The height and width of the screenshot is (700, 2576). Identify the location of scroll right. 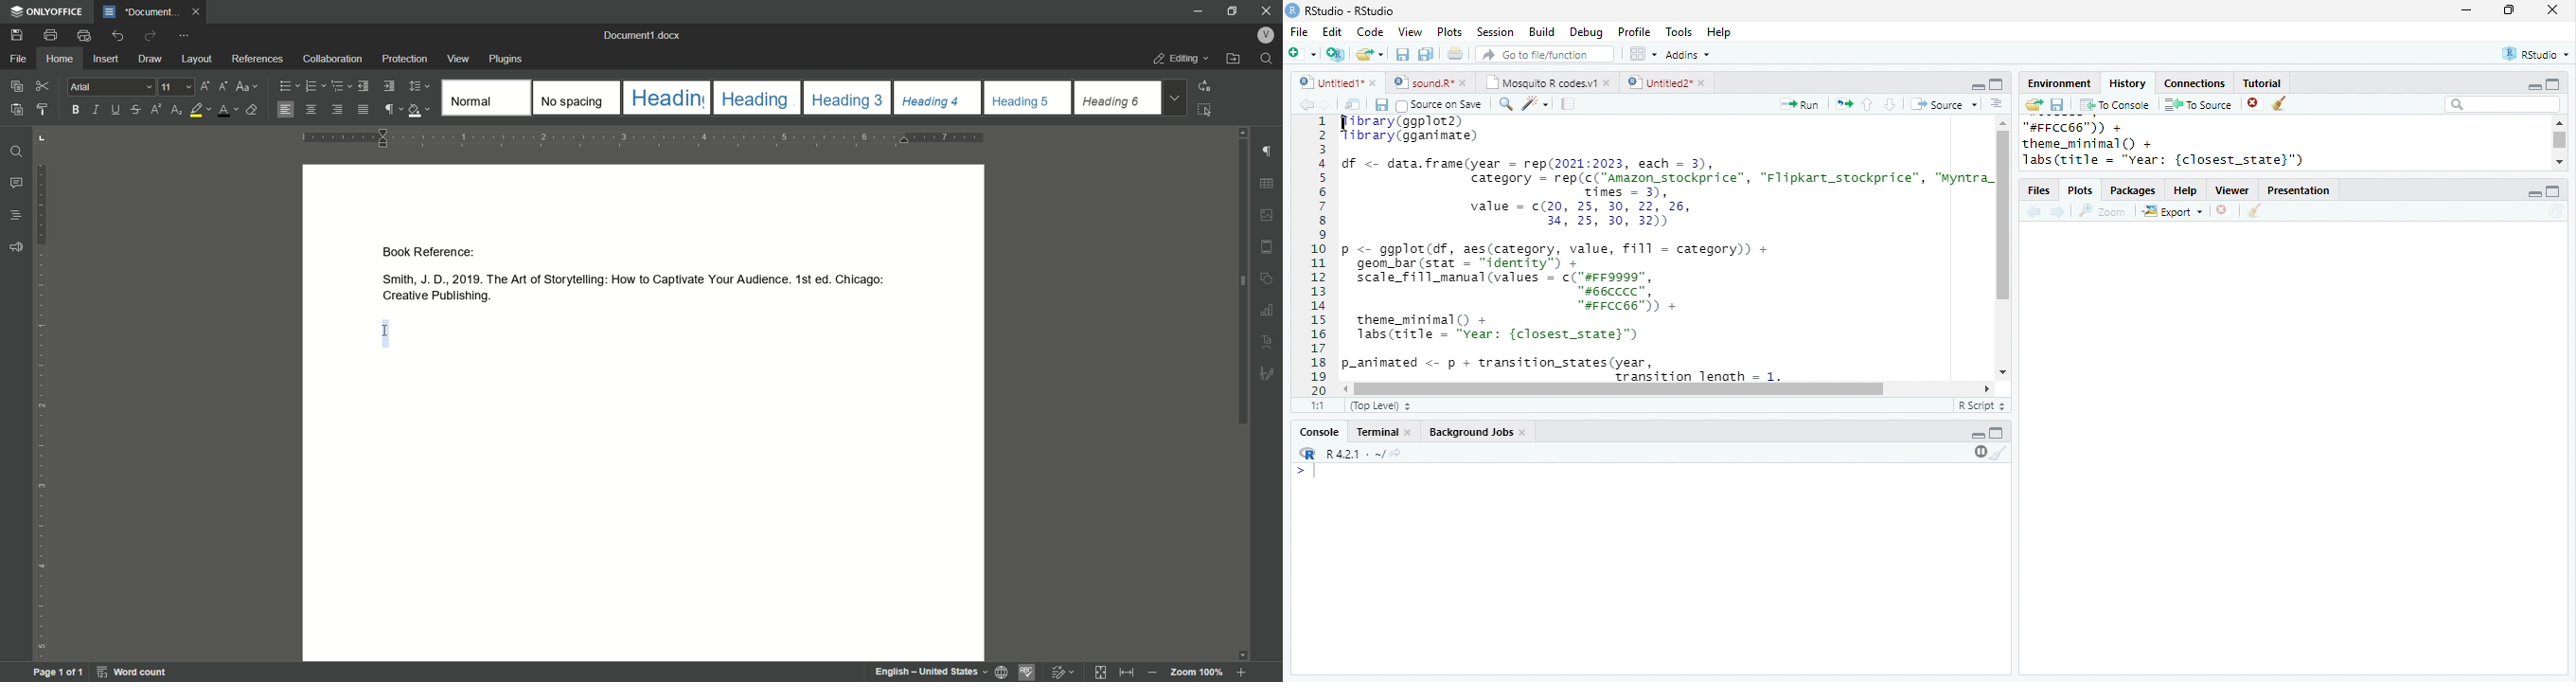
(1347, 389).